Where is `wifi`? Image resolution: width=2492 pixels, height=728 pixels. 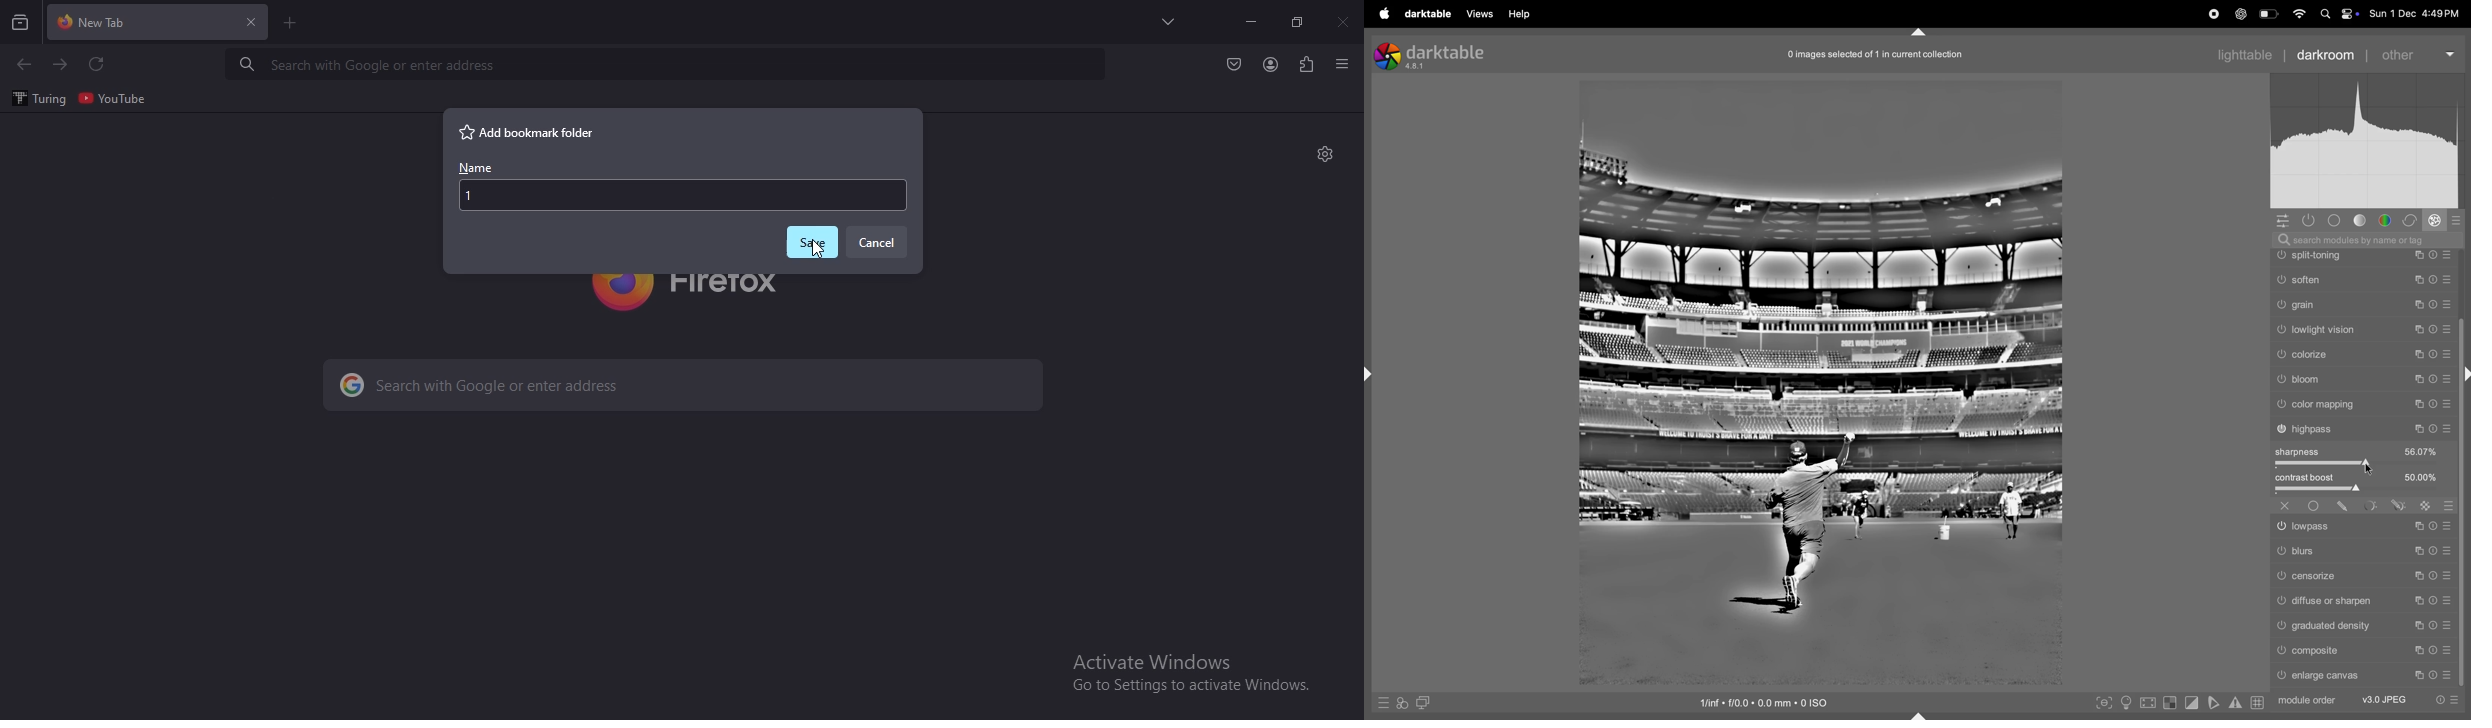 wifi is located at coordinates (2298, 14).